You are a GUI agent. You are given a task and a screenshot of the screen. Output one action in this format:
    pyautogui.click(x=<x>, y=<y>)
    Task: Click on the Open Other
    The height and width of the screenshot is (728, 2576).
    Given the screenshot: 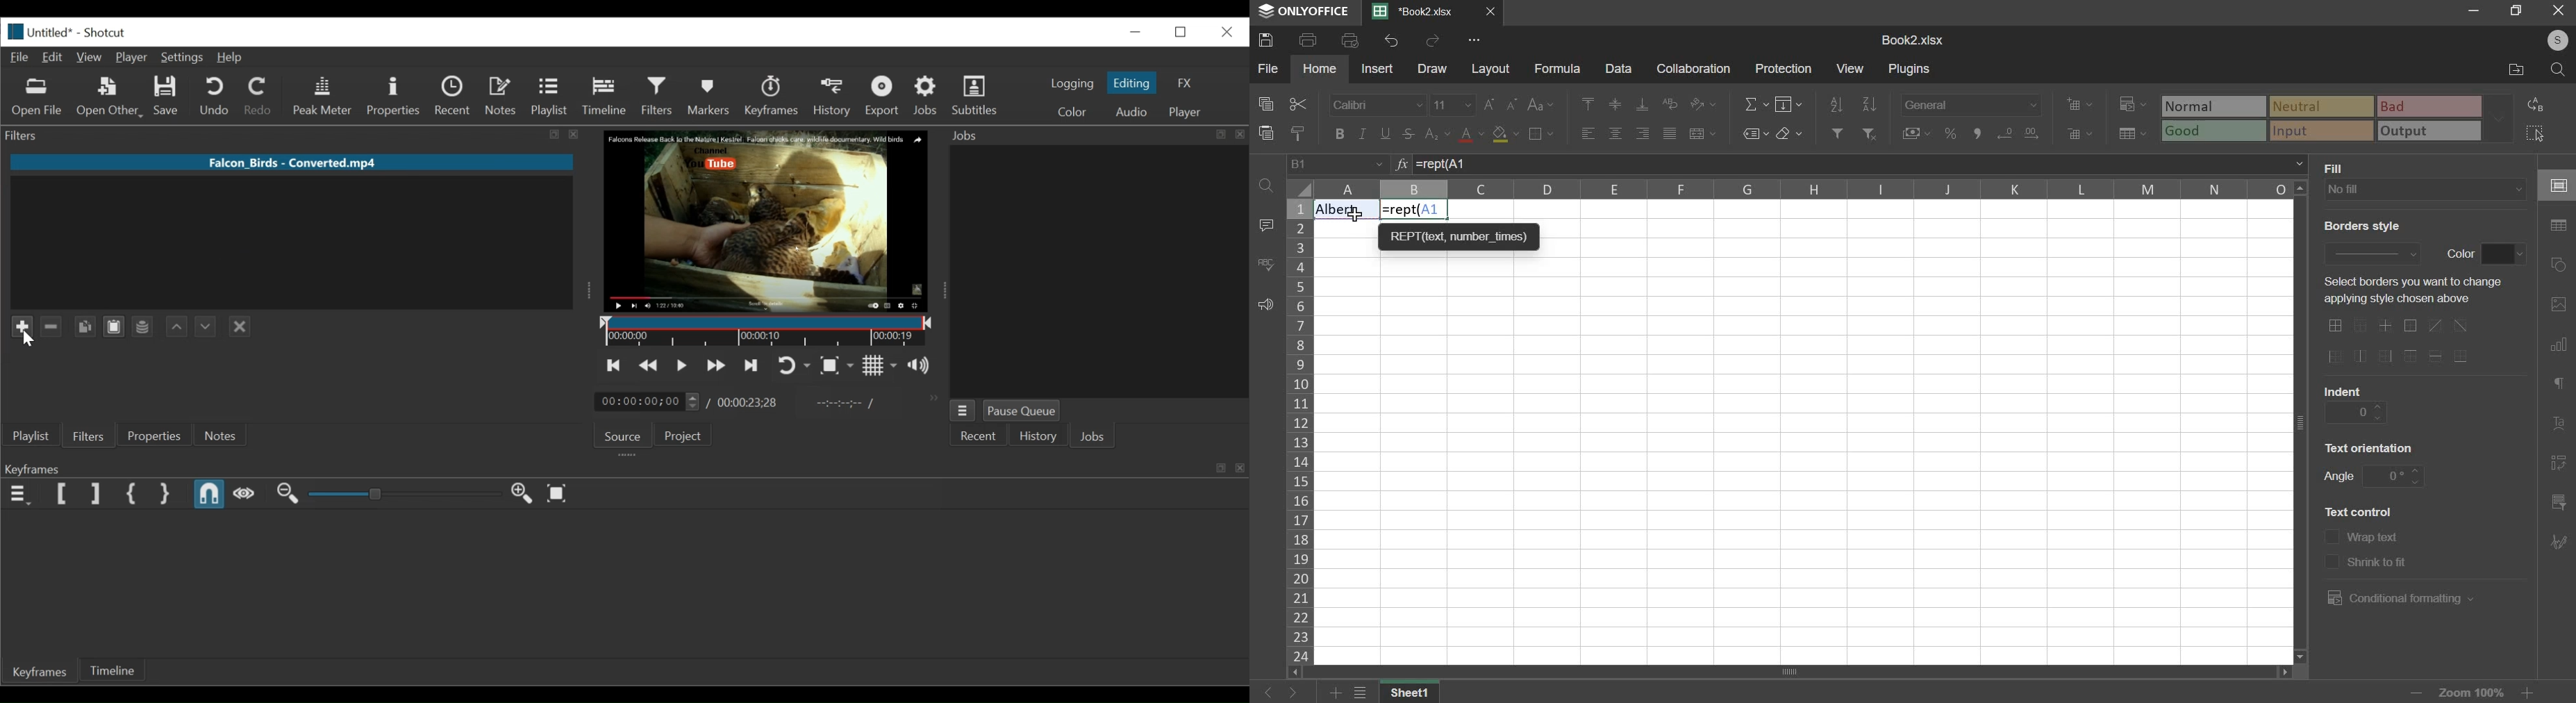 What is the action you would take?
    pyautogui.click(x=111, y=97)
    